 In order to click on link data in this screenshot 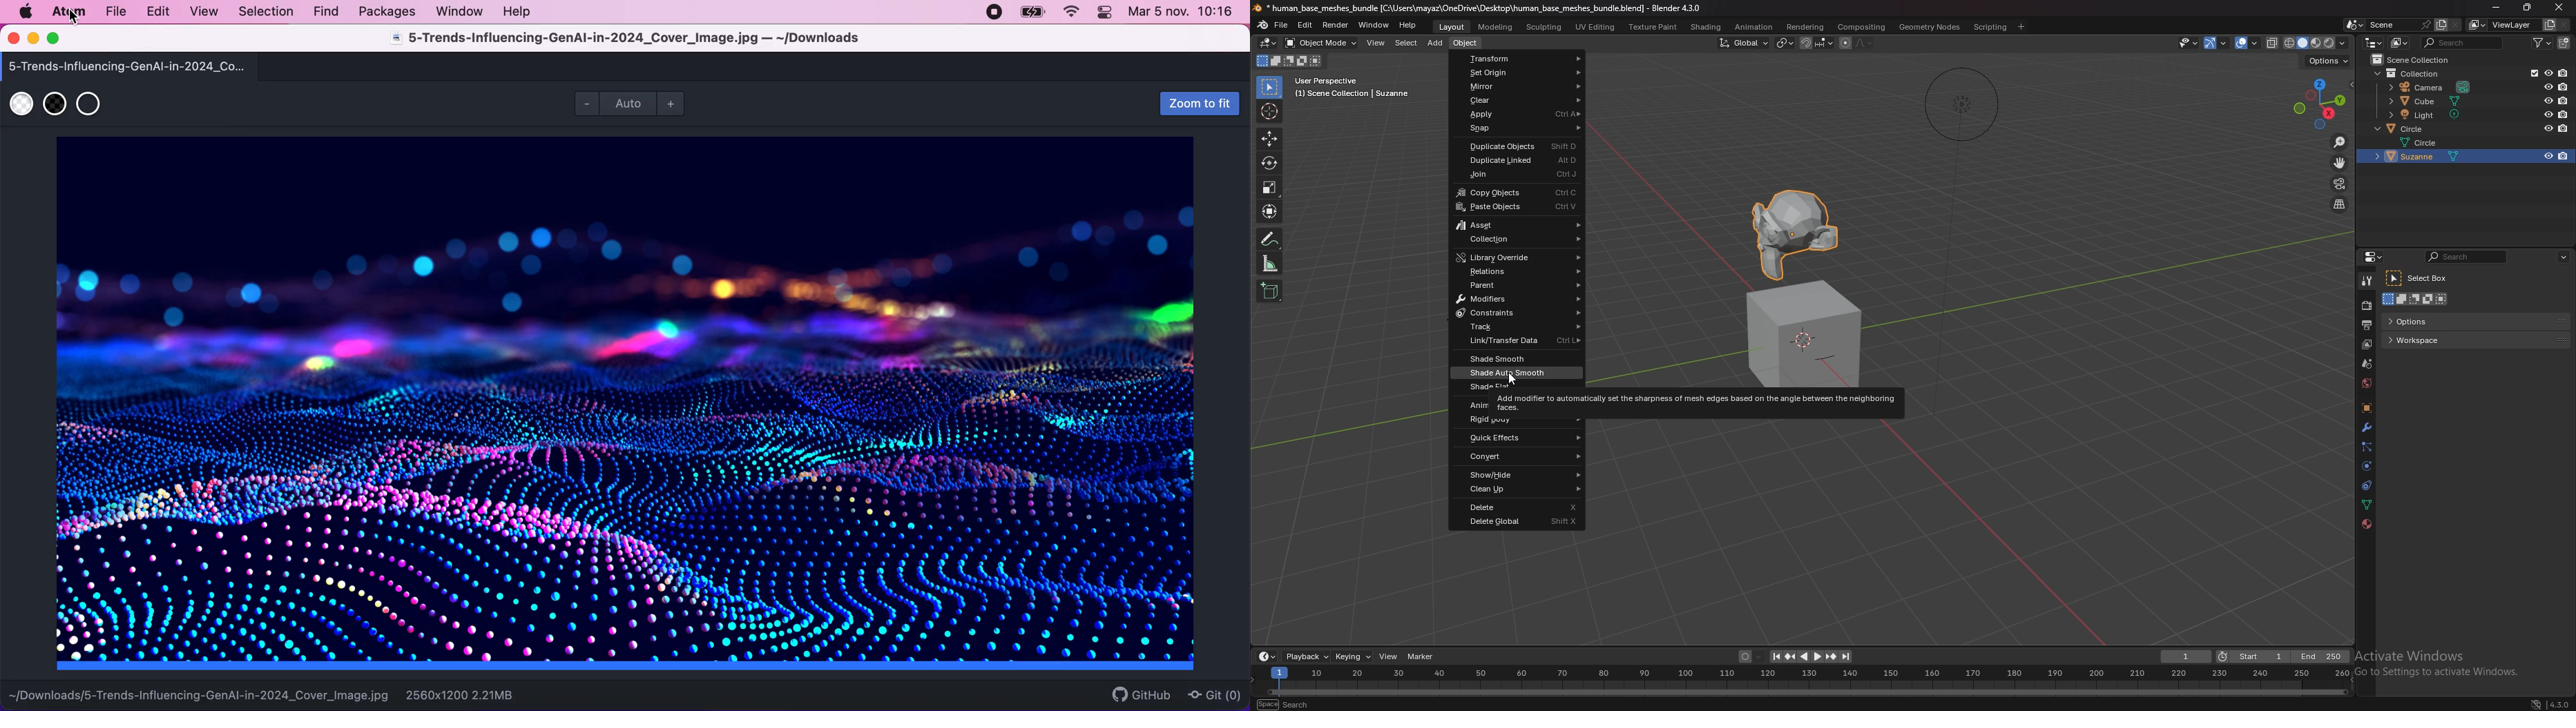, I will do `click(1516, 343)`.